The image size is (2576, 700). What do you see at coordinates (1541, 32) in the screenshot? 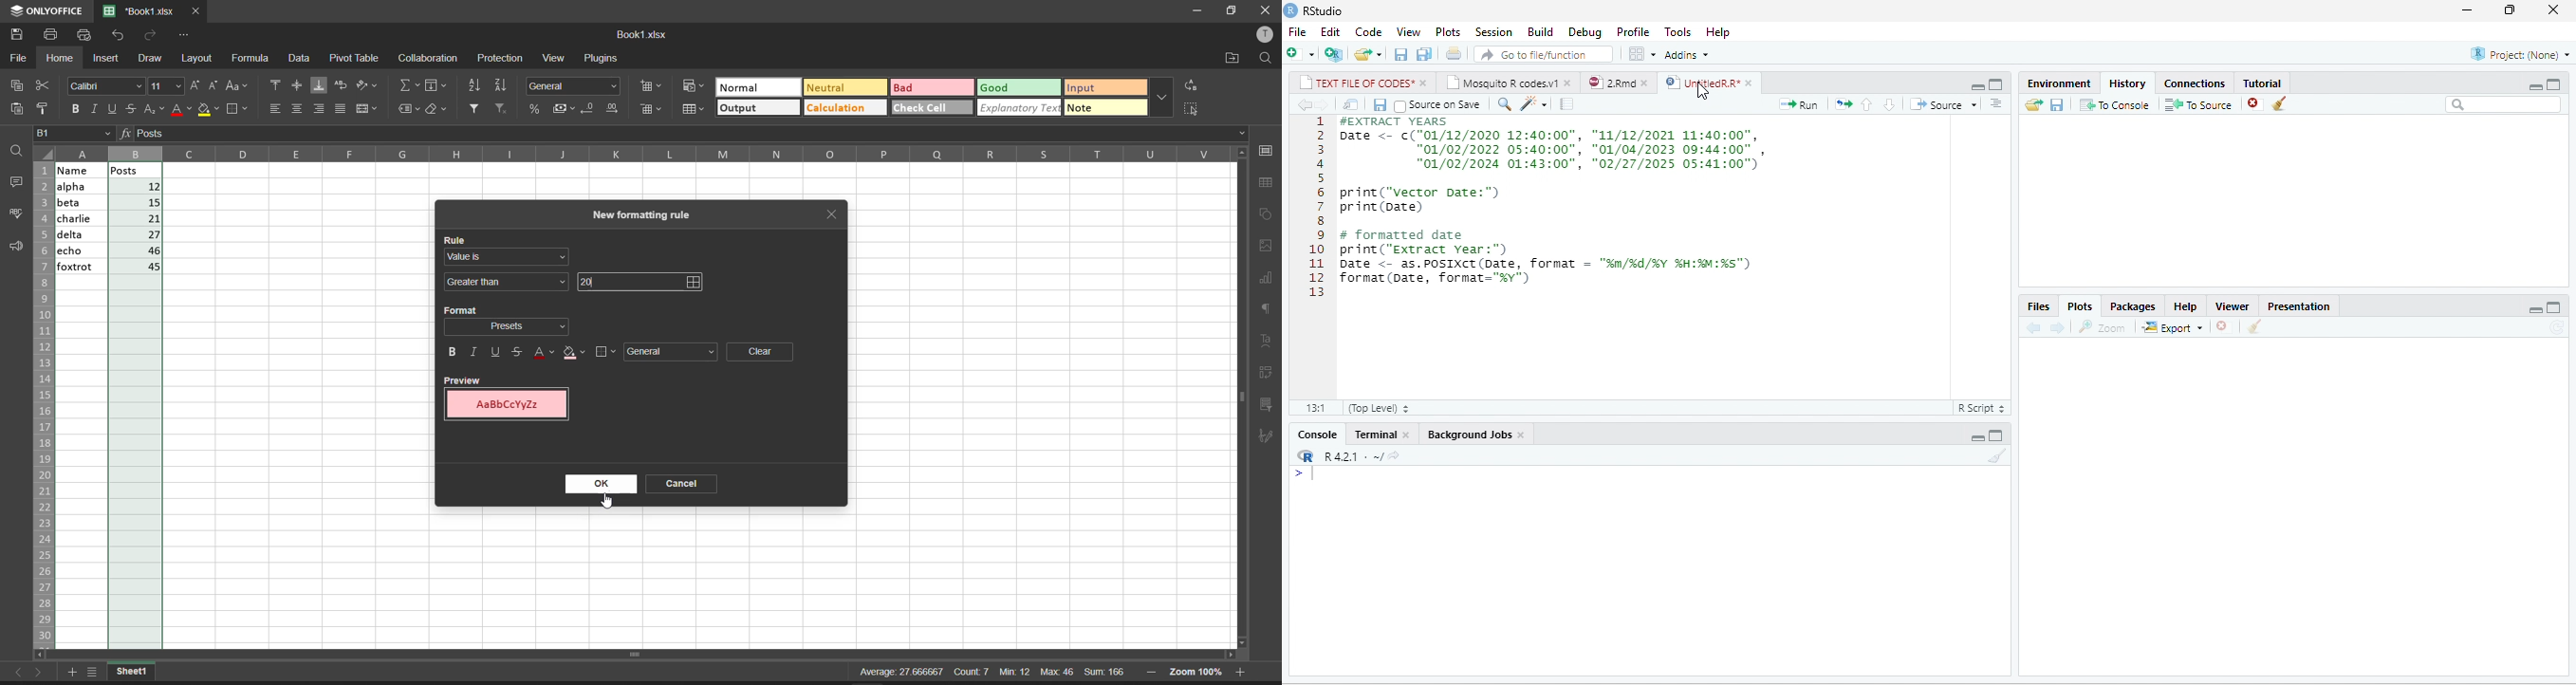
I see `Build` at bounding box center [1541, 32].